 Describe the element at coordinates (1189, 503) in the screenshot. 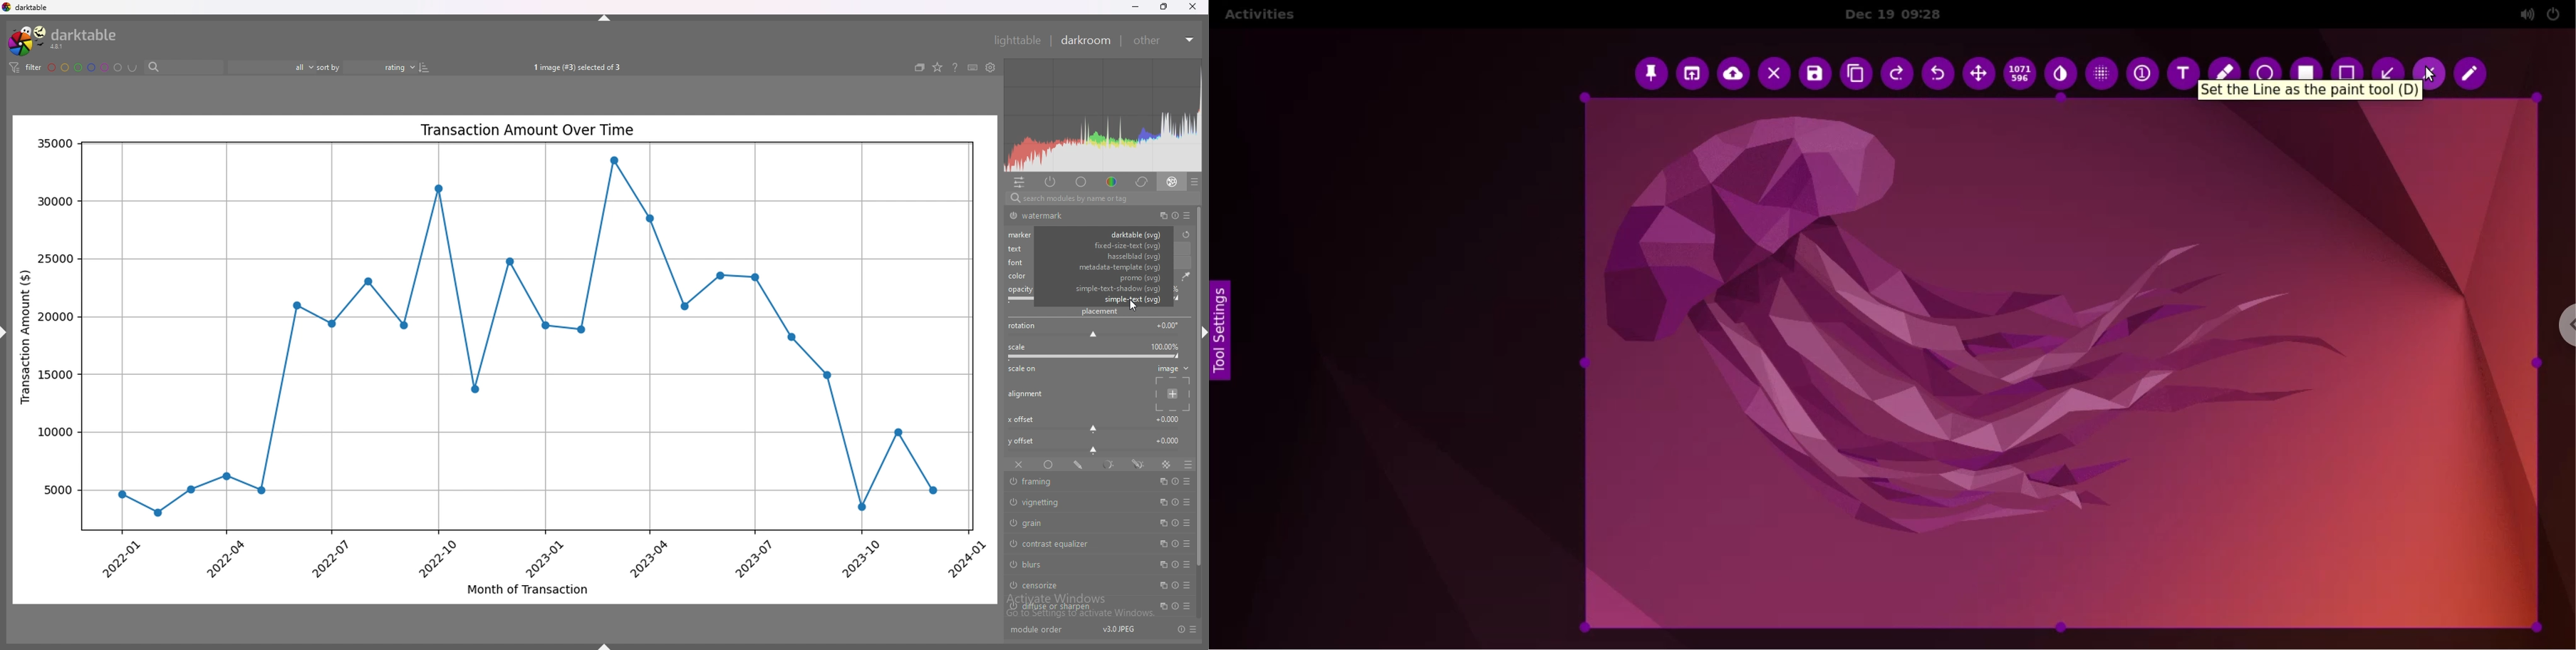

I see `presets` at that location.